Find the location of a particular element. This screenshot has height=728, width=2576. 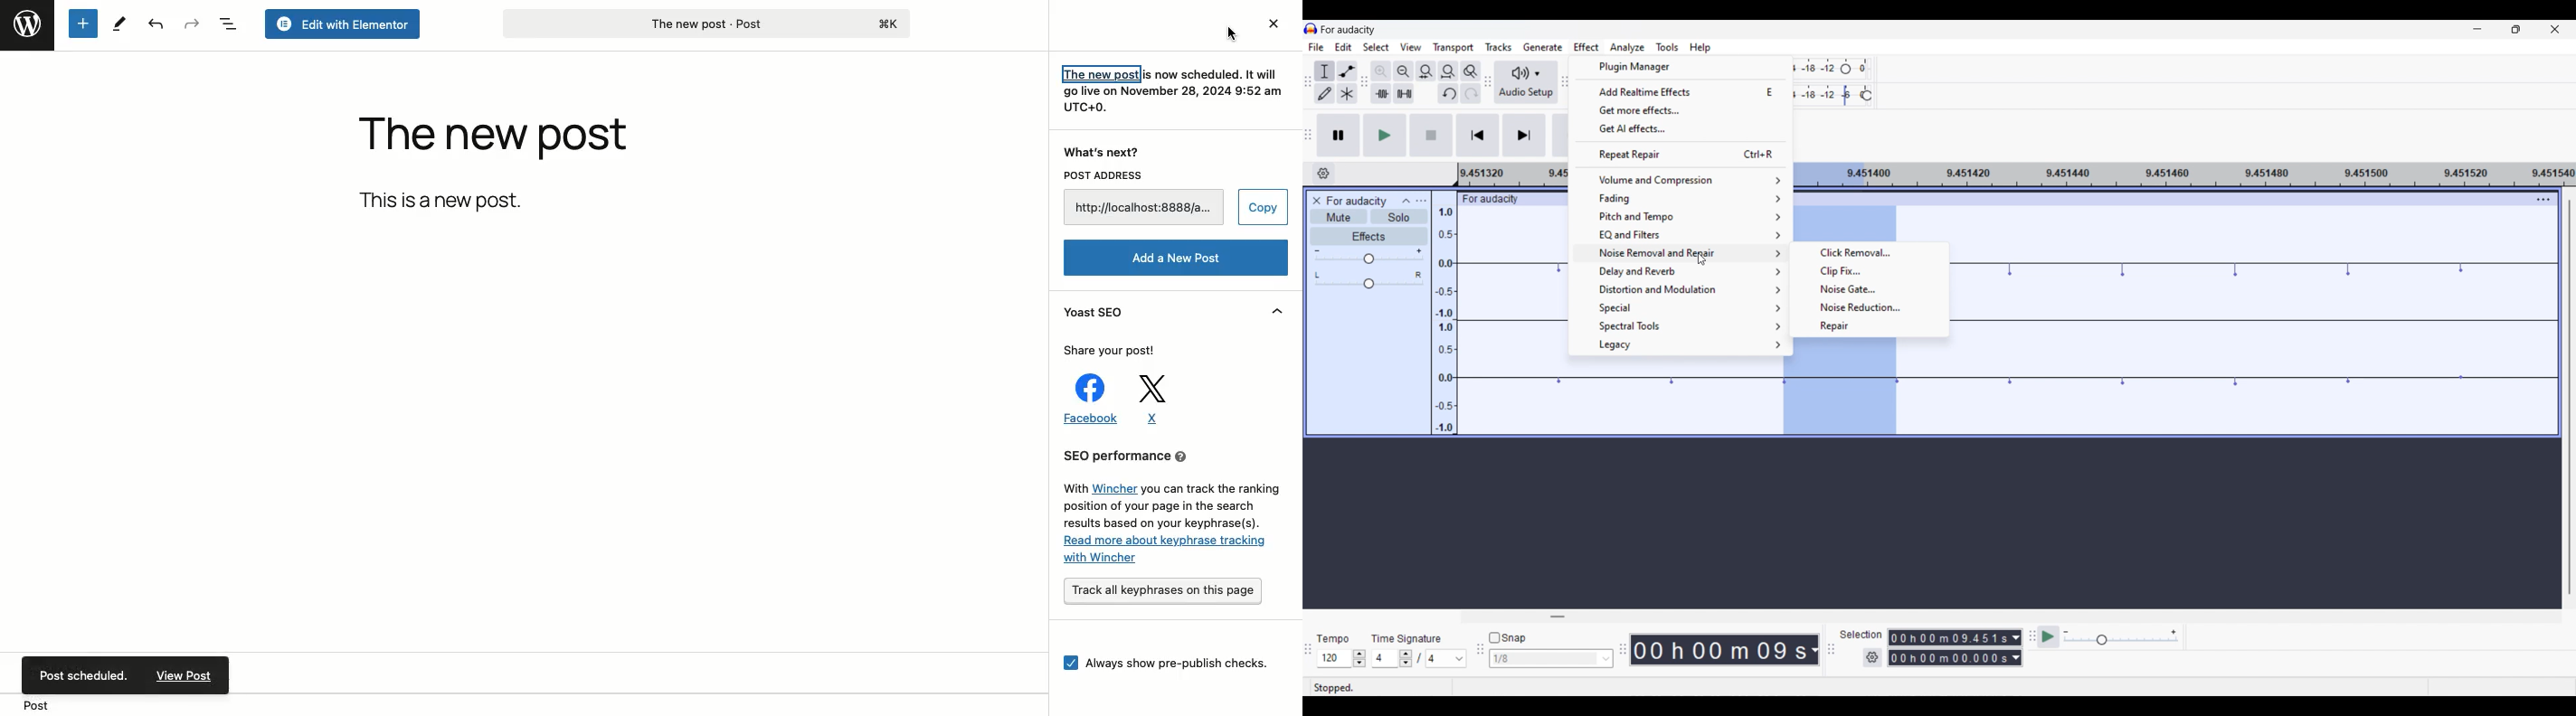

Indicates selection duration is located at coordinates (1860, 635).